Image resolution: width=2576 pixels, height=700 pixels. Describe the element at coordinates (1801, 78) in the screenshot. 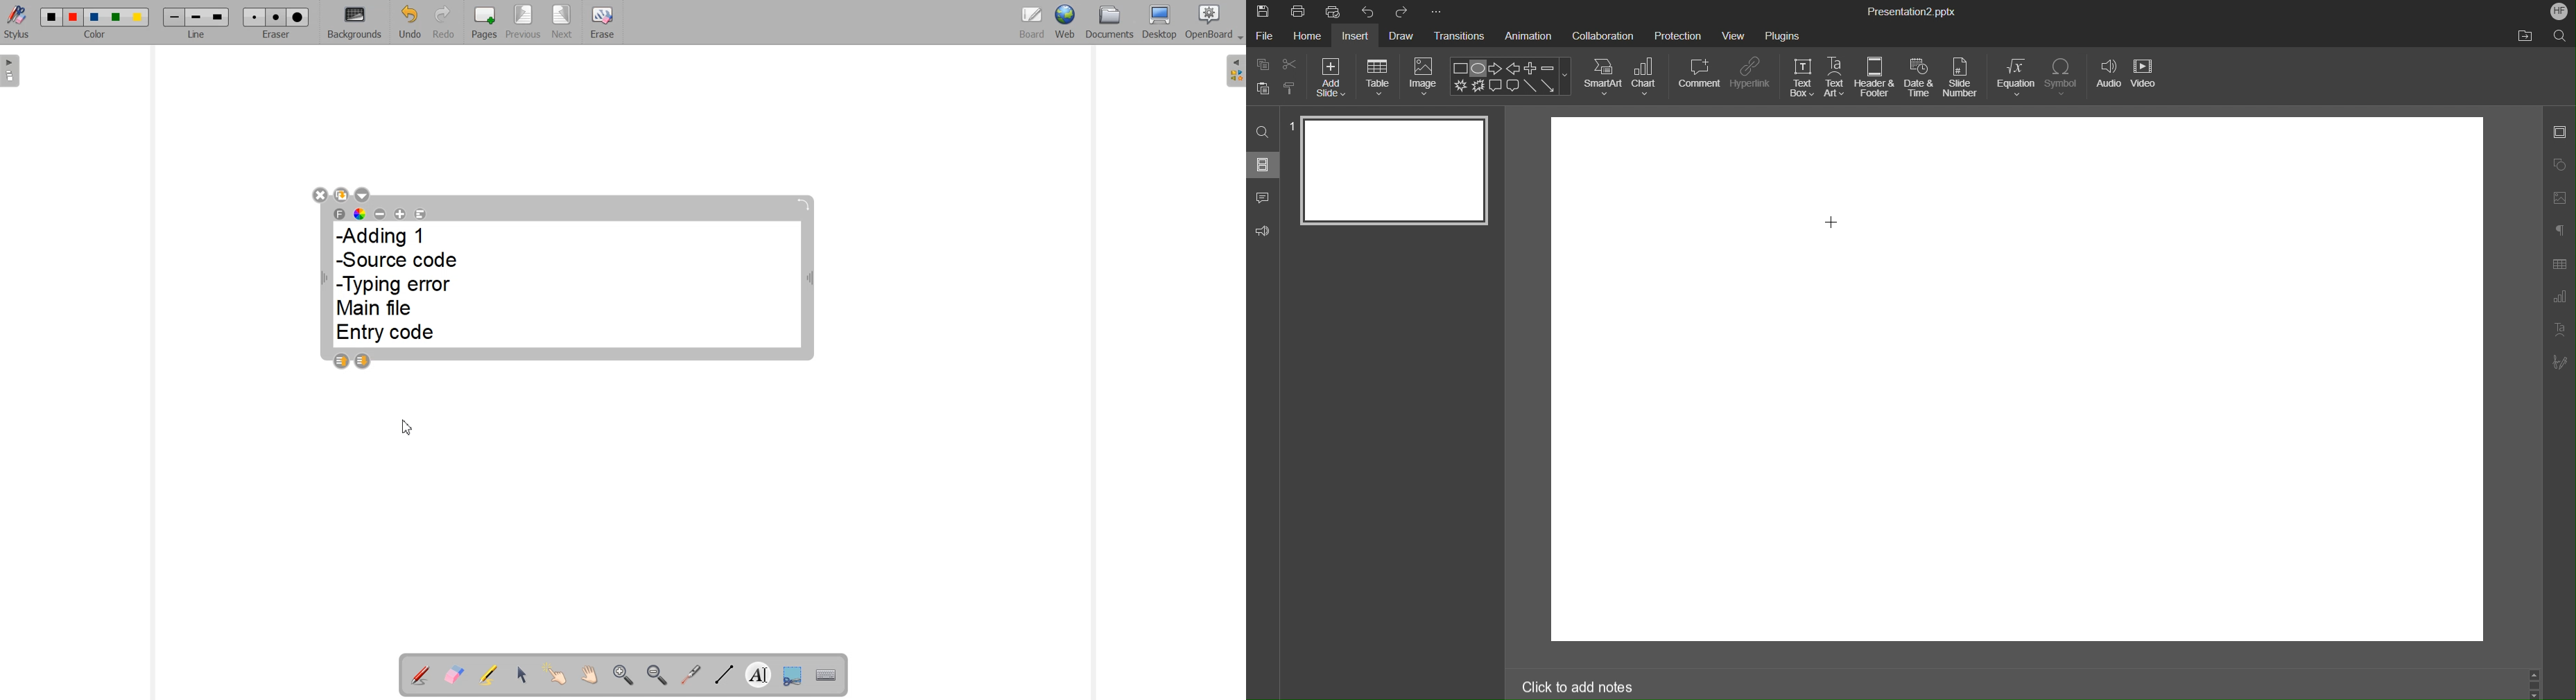

I see `Text Box` at that location.